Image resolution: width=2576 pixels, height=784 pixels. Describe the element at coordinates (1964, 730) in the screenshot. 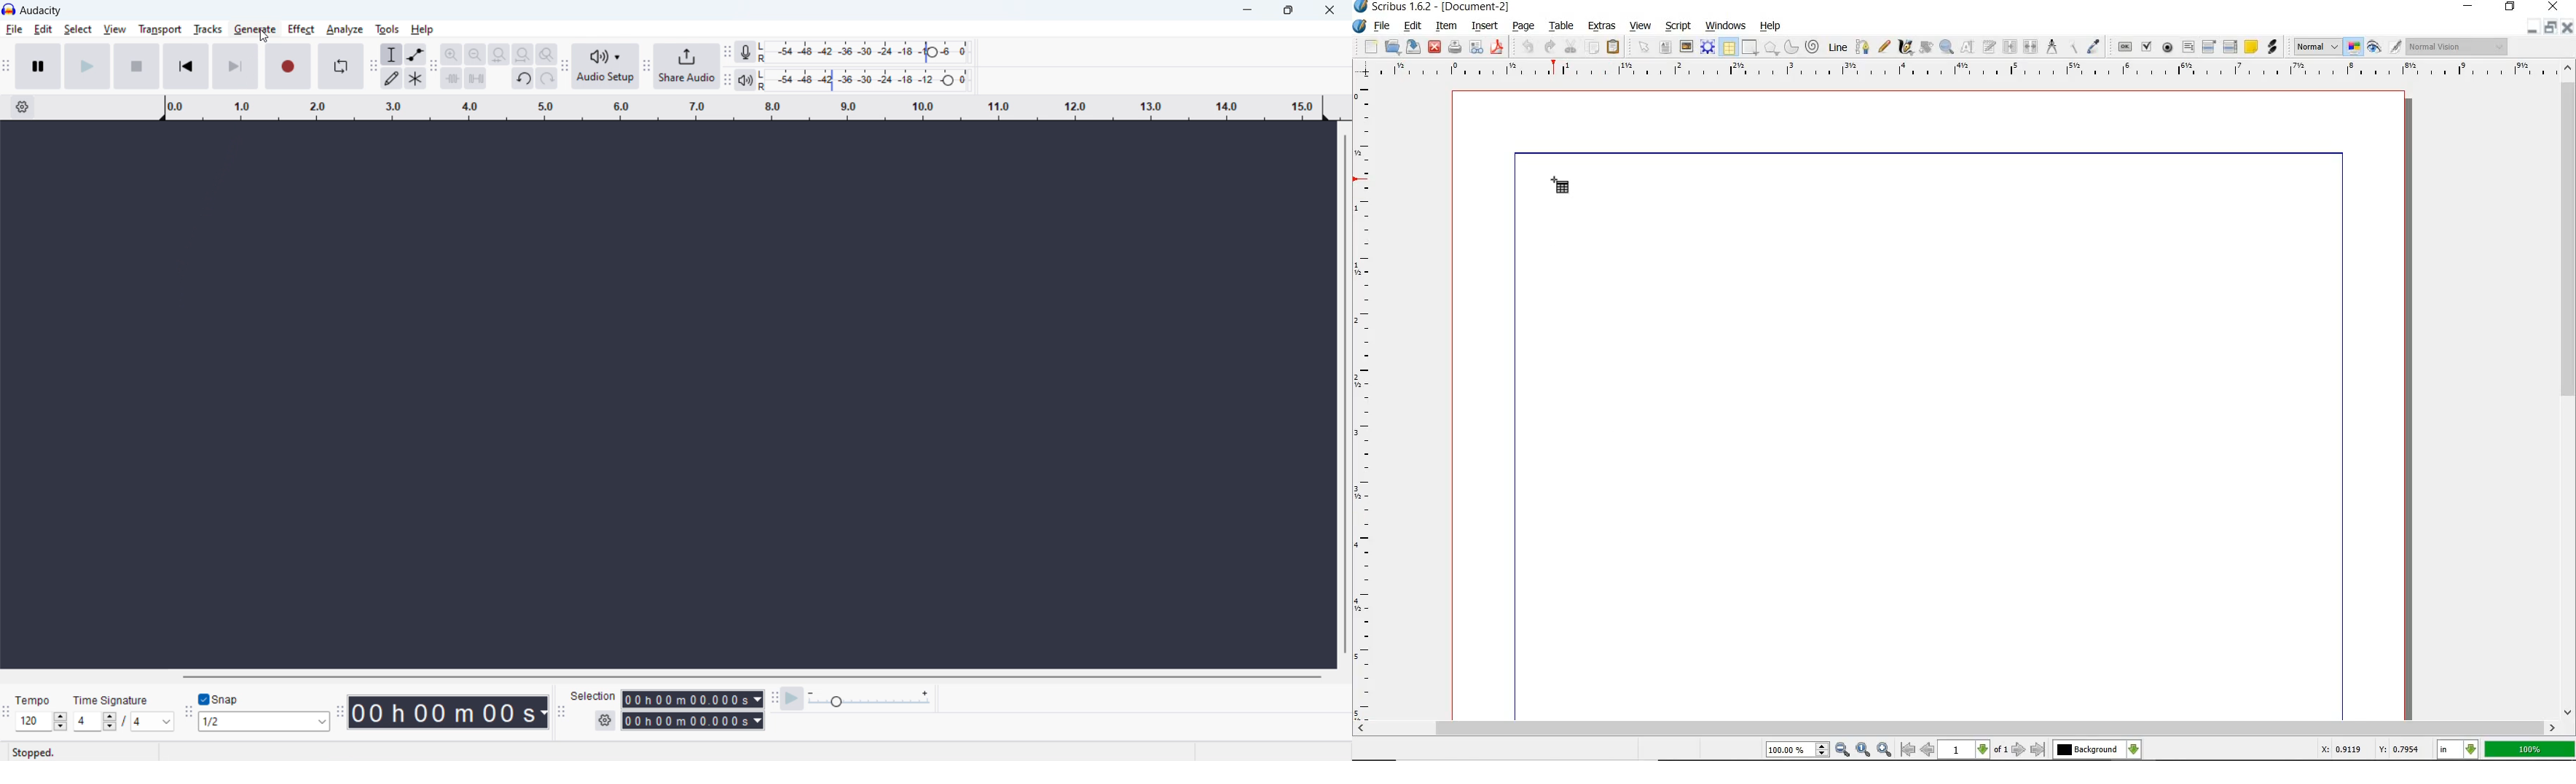

I see `scrollbar` at that location.